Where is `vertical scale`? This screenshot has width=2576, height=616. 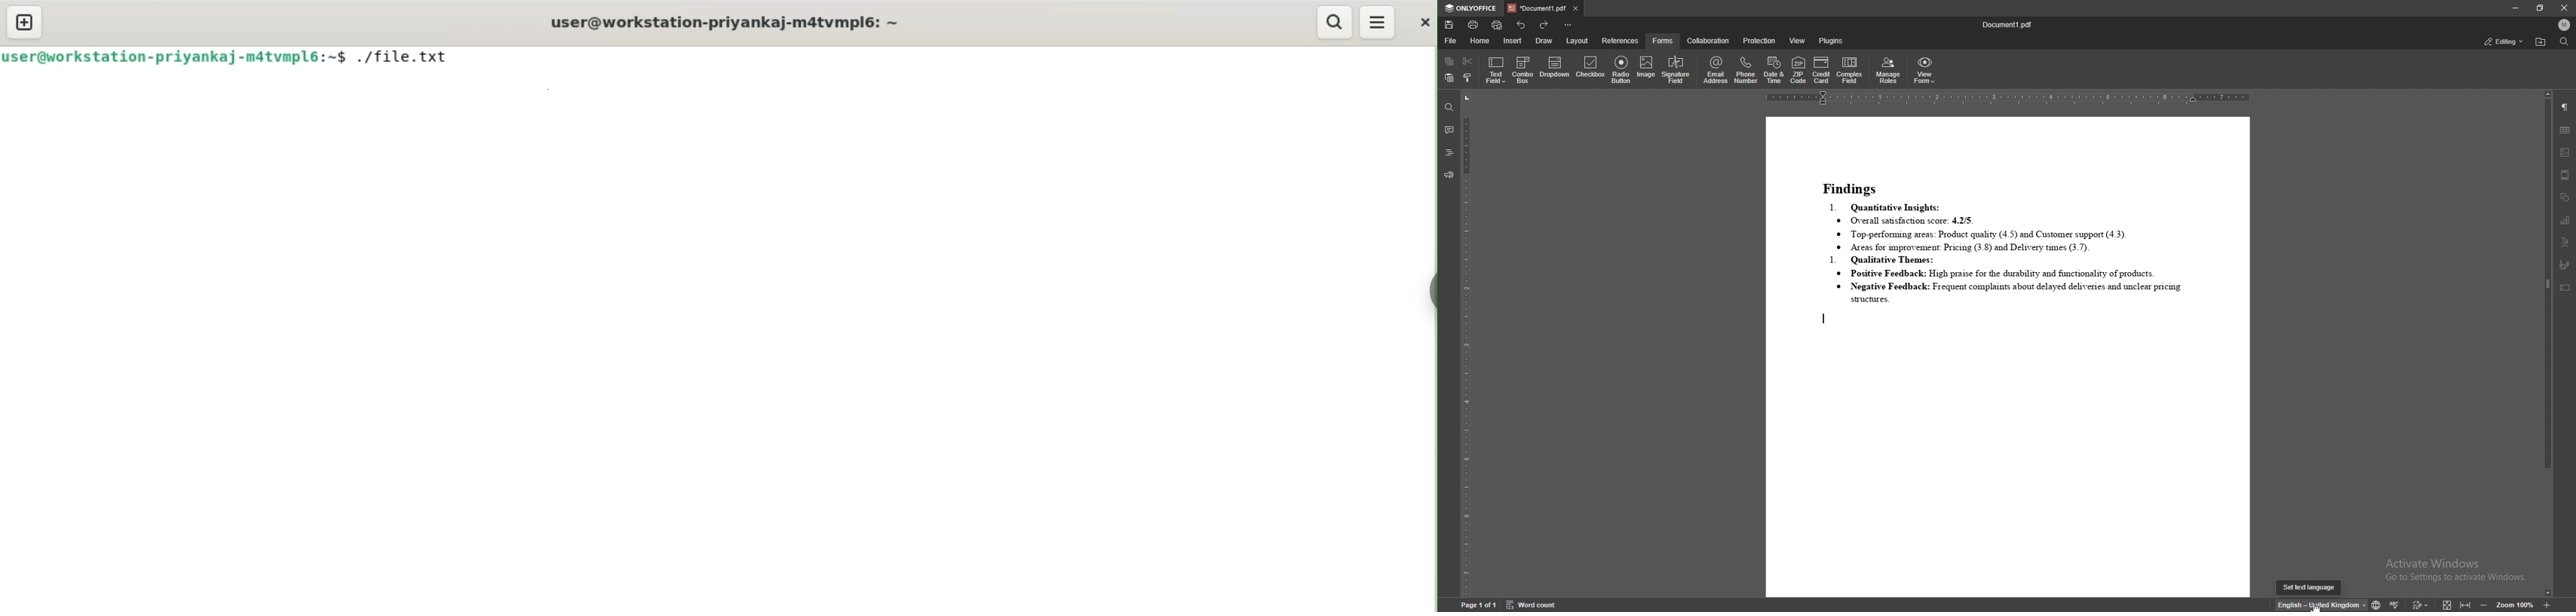 vertical scale is located at coordinates (1466, 345).